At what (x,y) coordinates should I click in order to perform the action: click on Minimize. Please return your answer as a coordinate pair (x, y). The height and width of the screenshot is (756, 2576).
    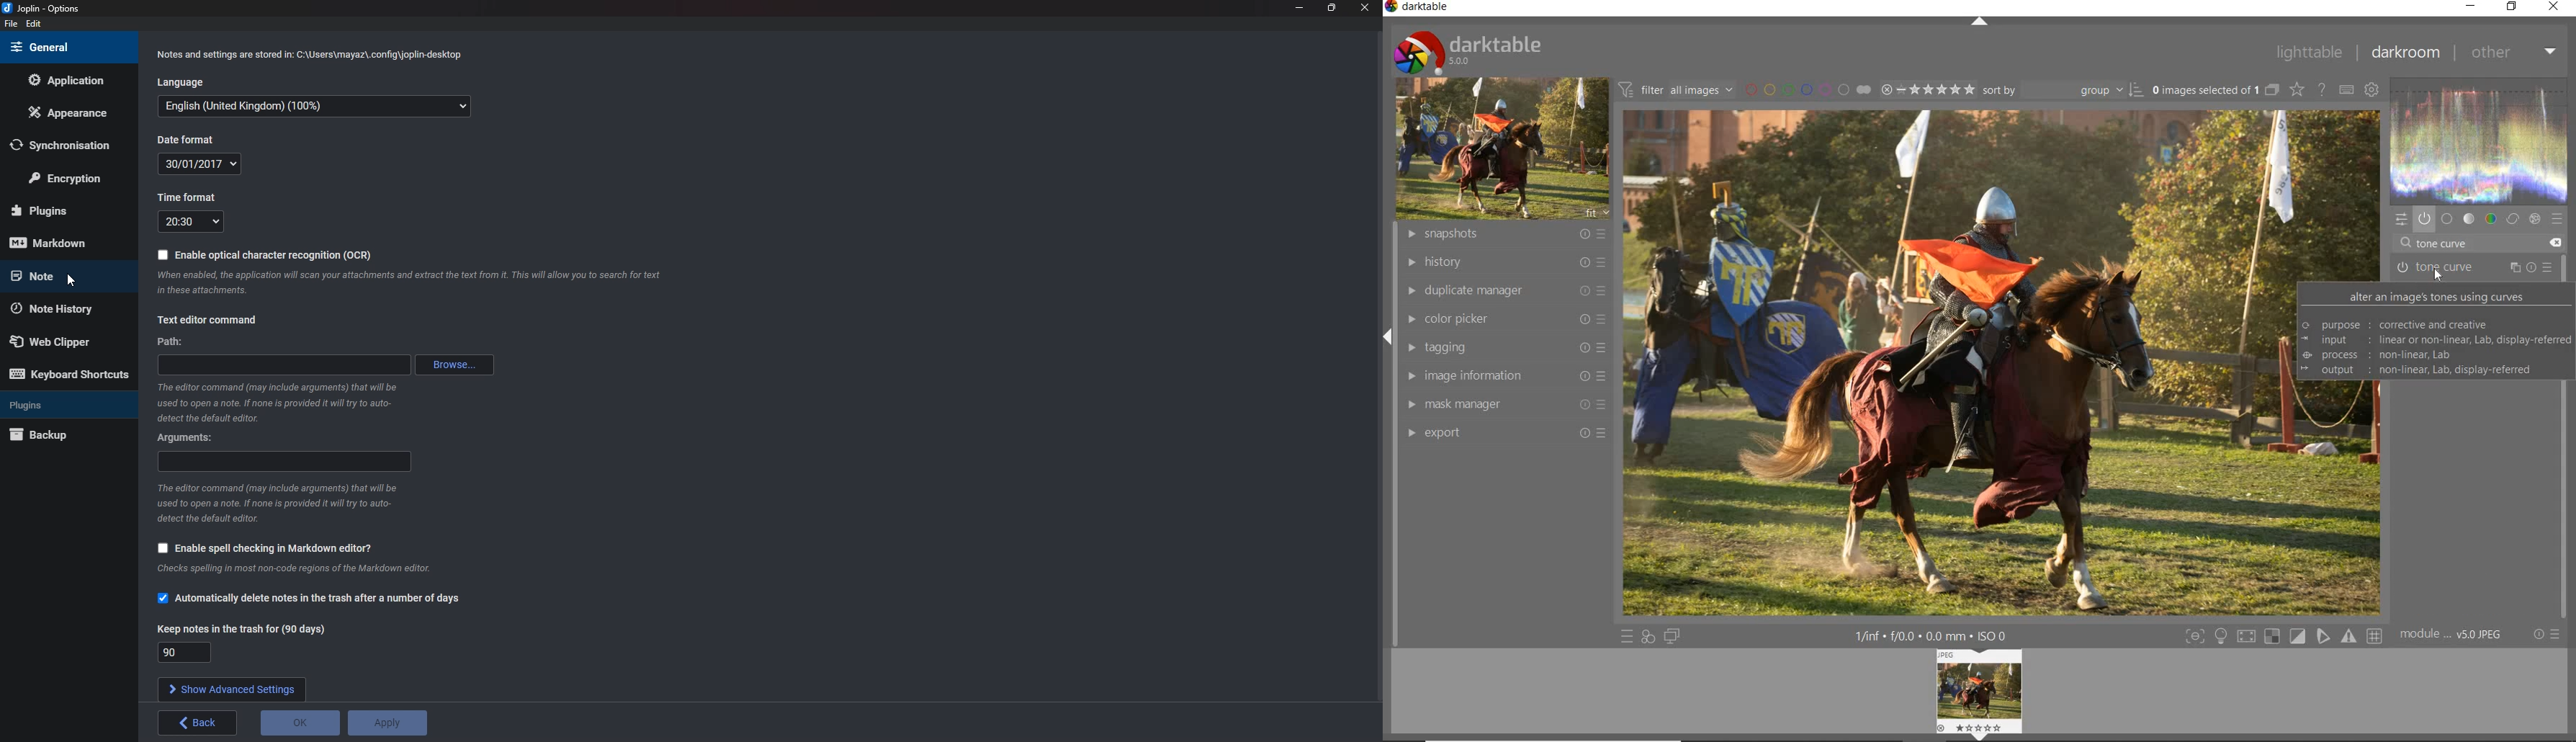
    Looking at the image, I should click on (1301, 7).